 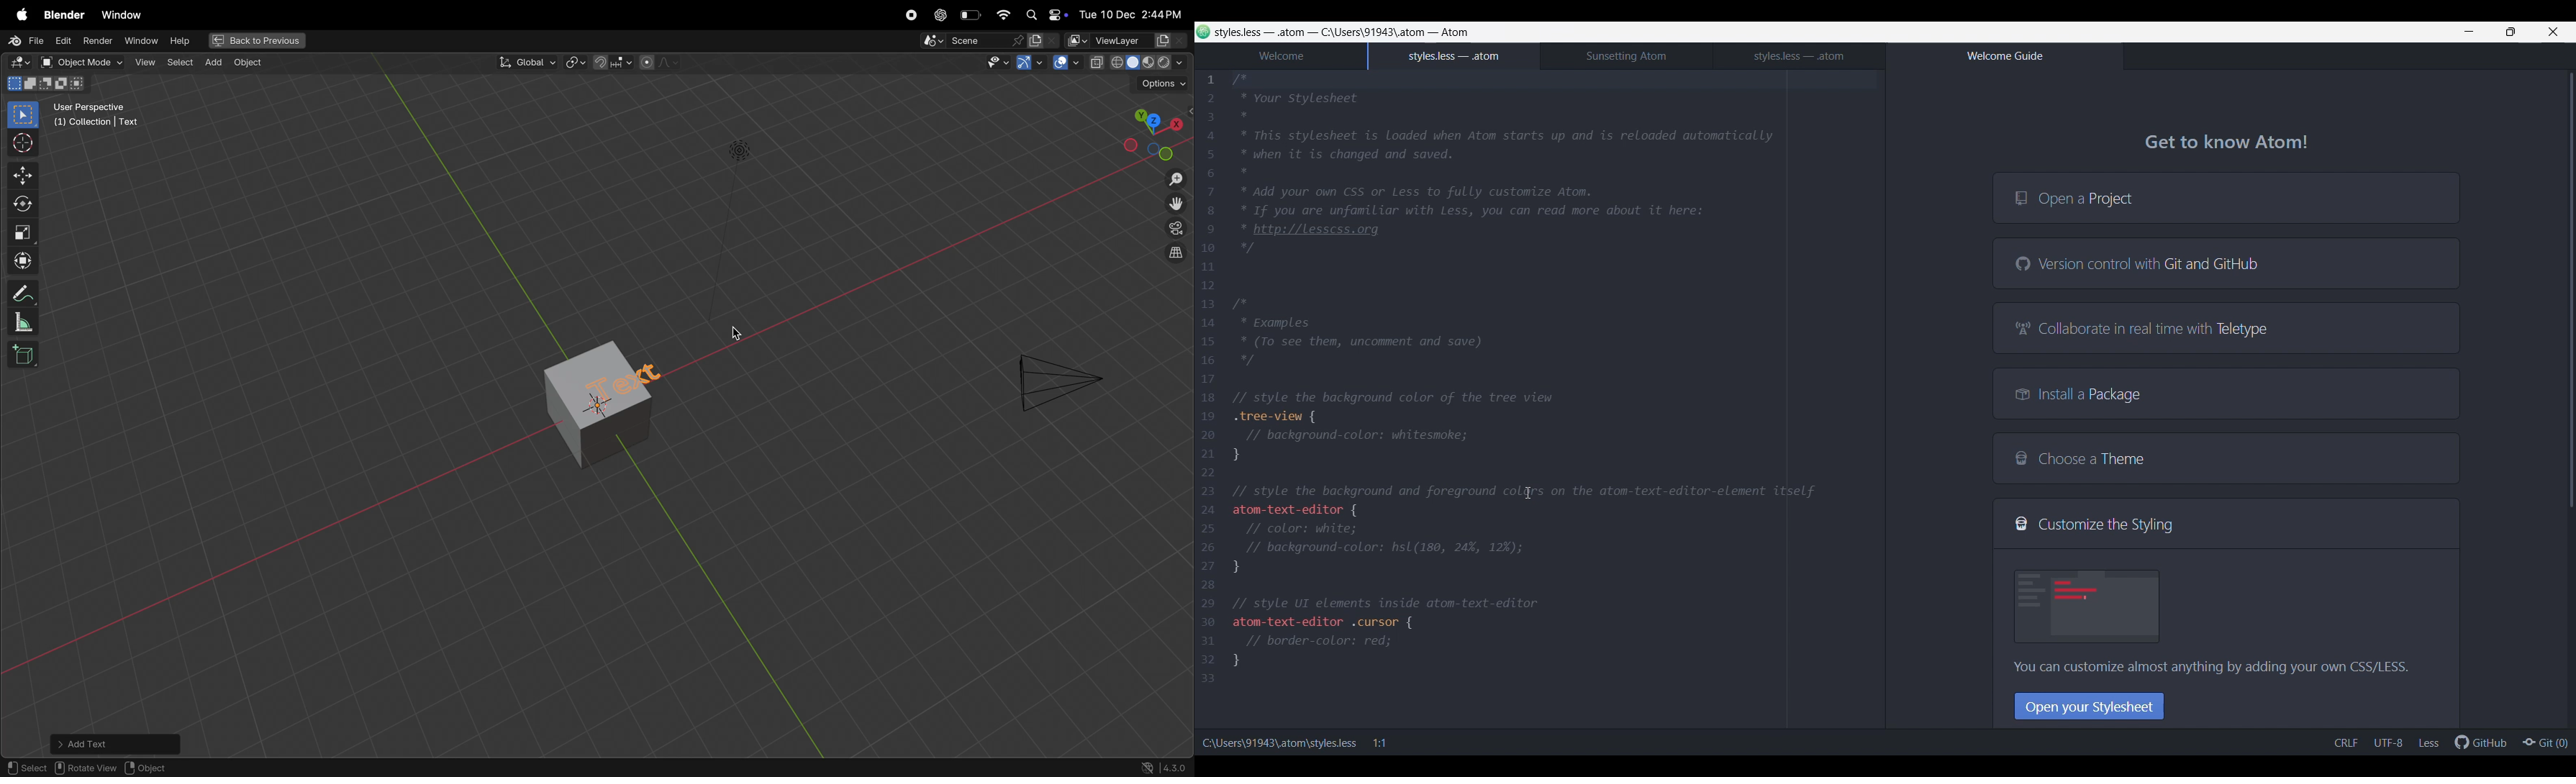 What do you see at coordinates (20, 174) in the screenshot?
I see `move` at bounding box center [20, 174].